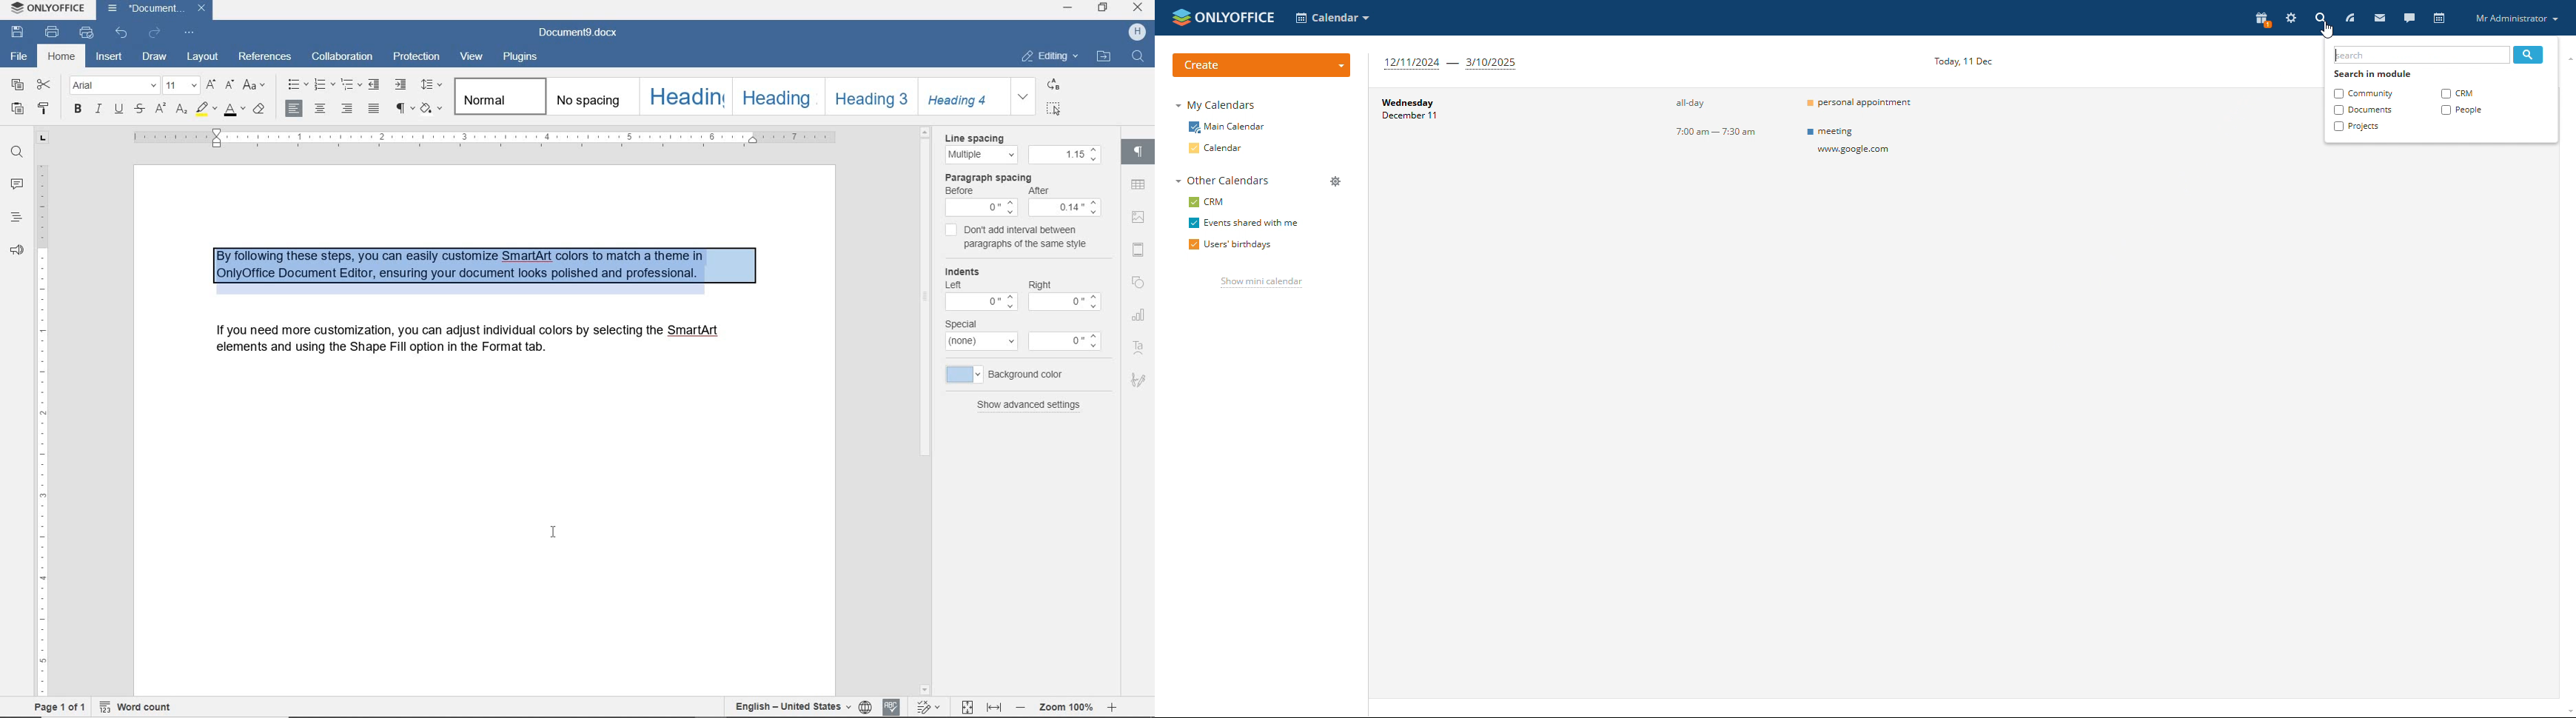 The image size is (2576, 728). I want to click on restore down, so click(1105, 8).